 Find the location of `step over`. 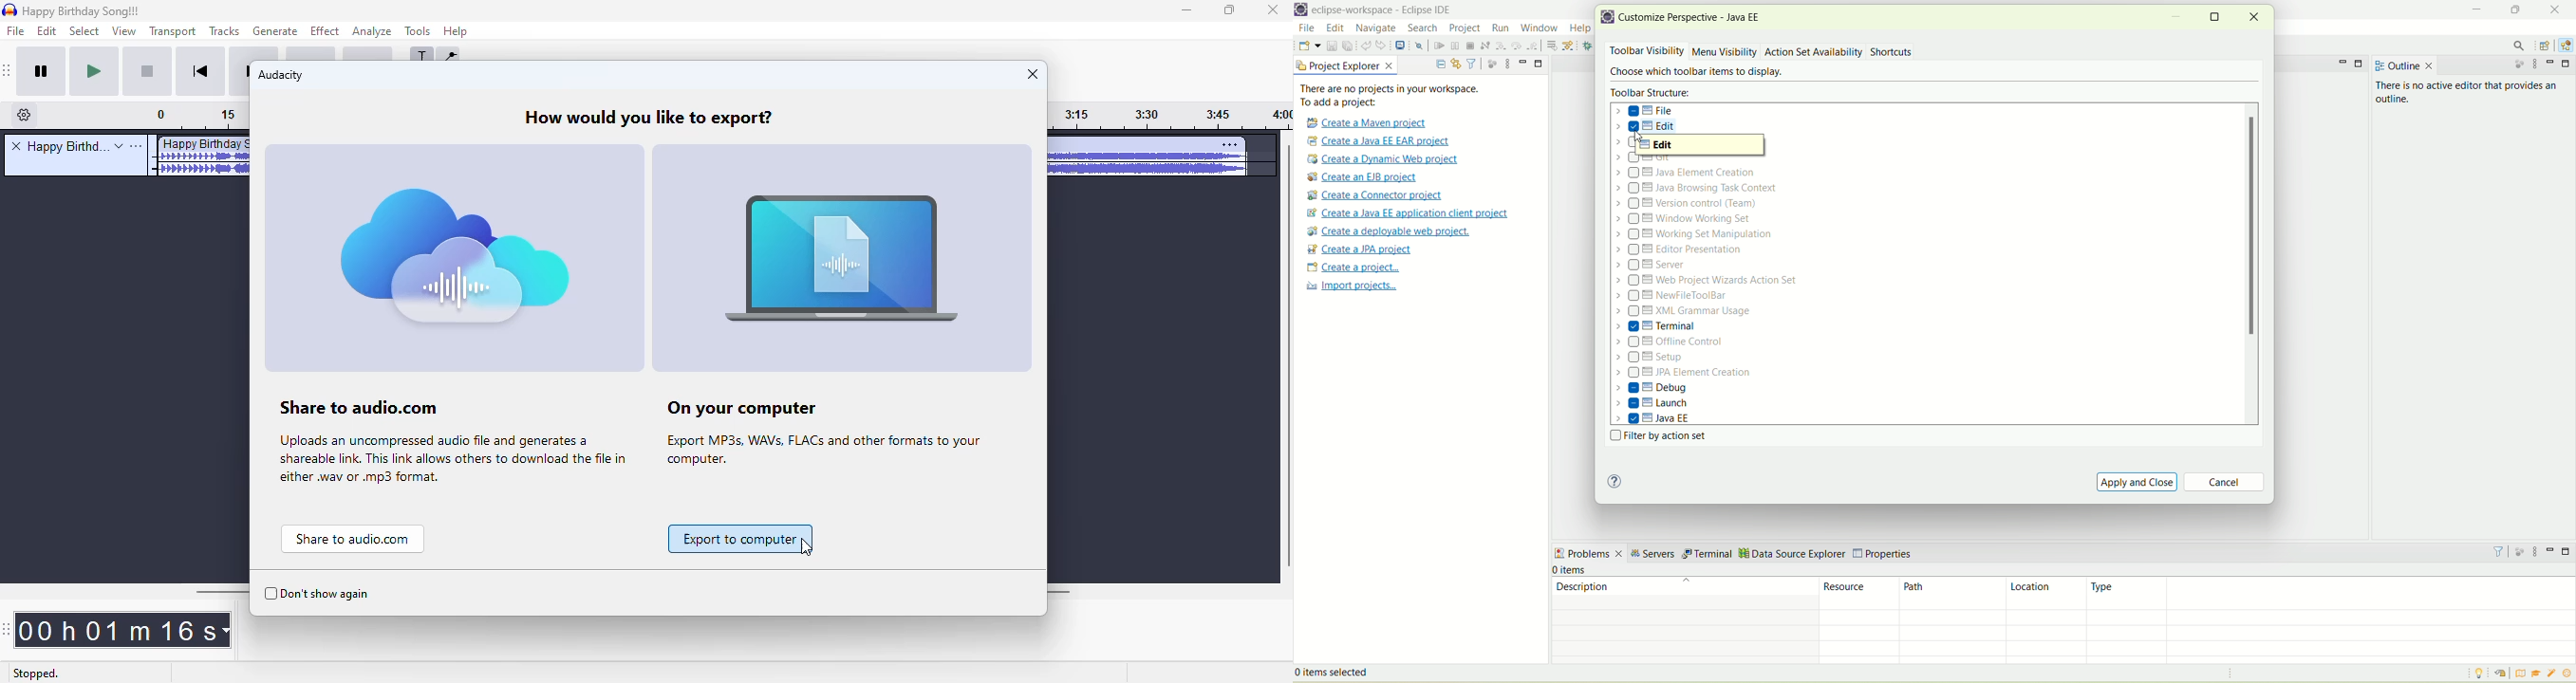

step over is located at coordinates (1517, 45).